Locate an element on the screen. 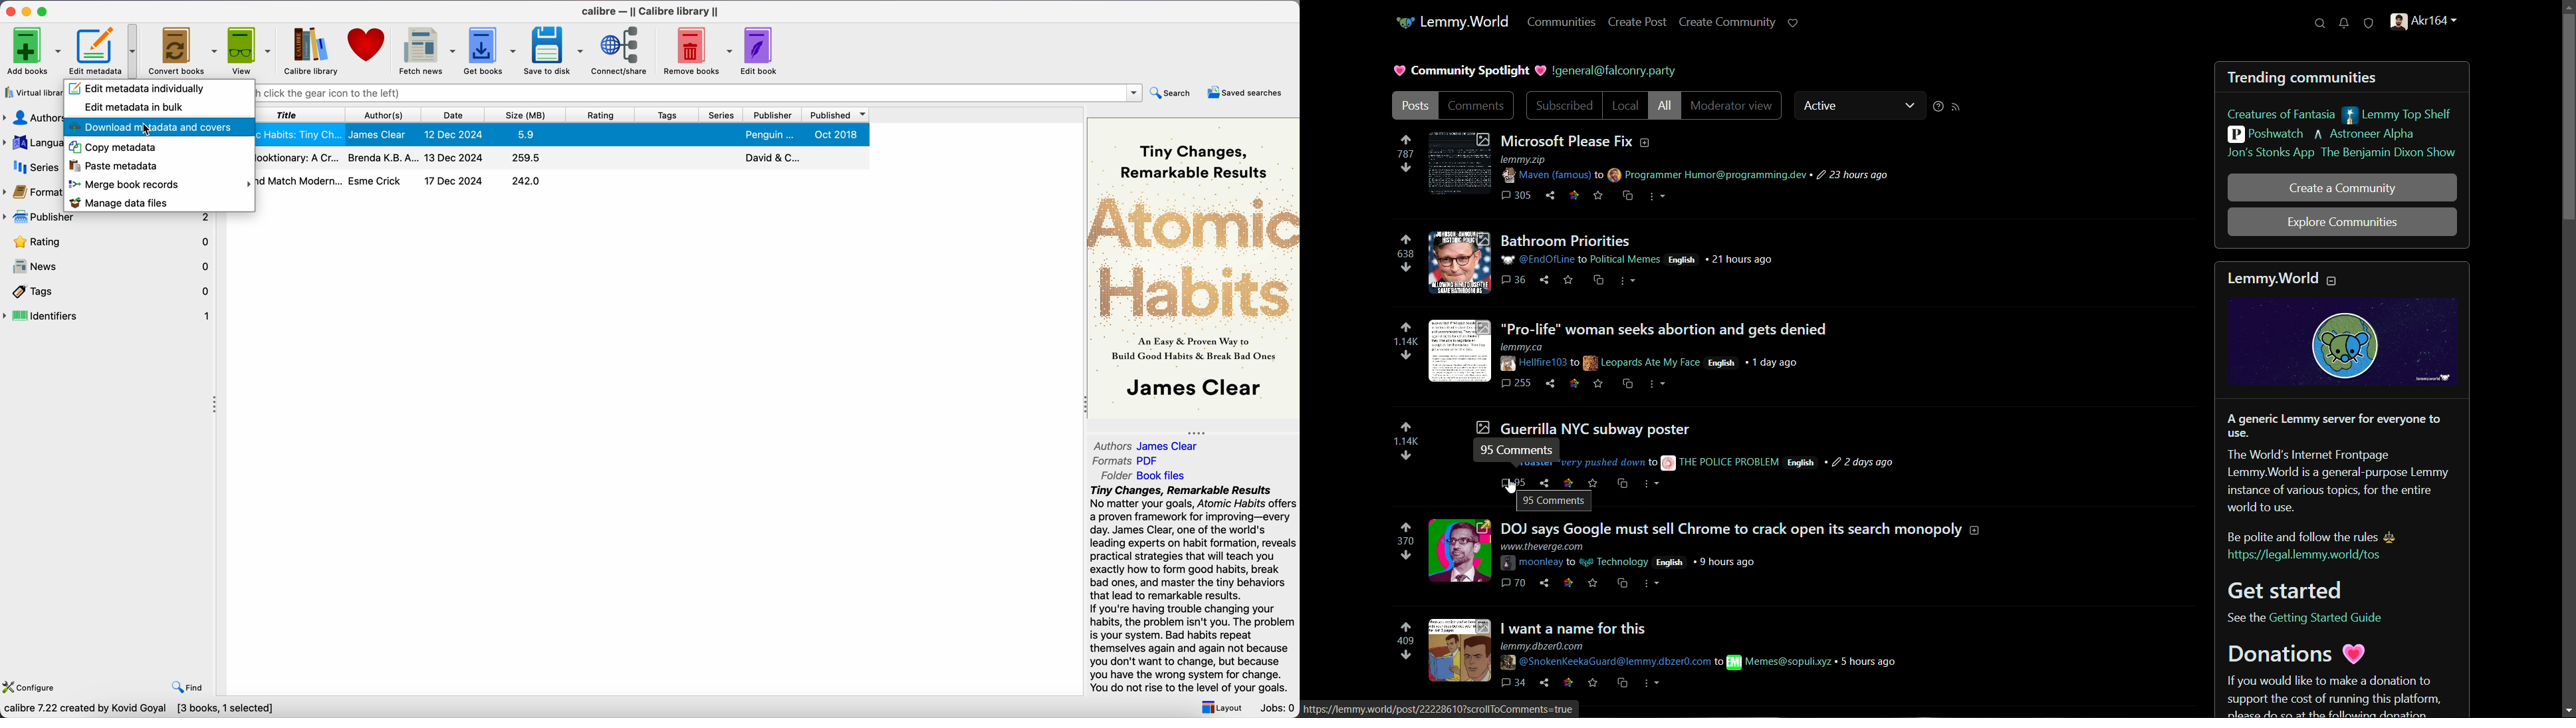 Image resolution: width=2576 pixels, height=728 pixels. number of votes is located at coordinates (1404, 254).